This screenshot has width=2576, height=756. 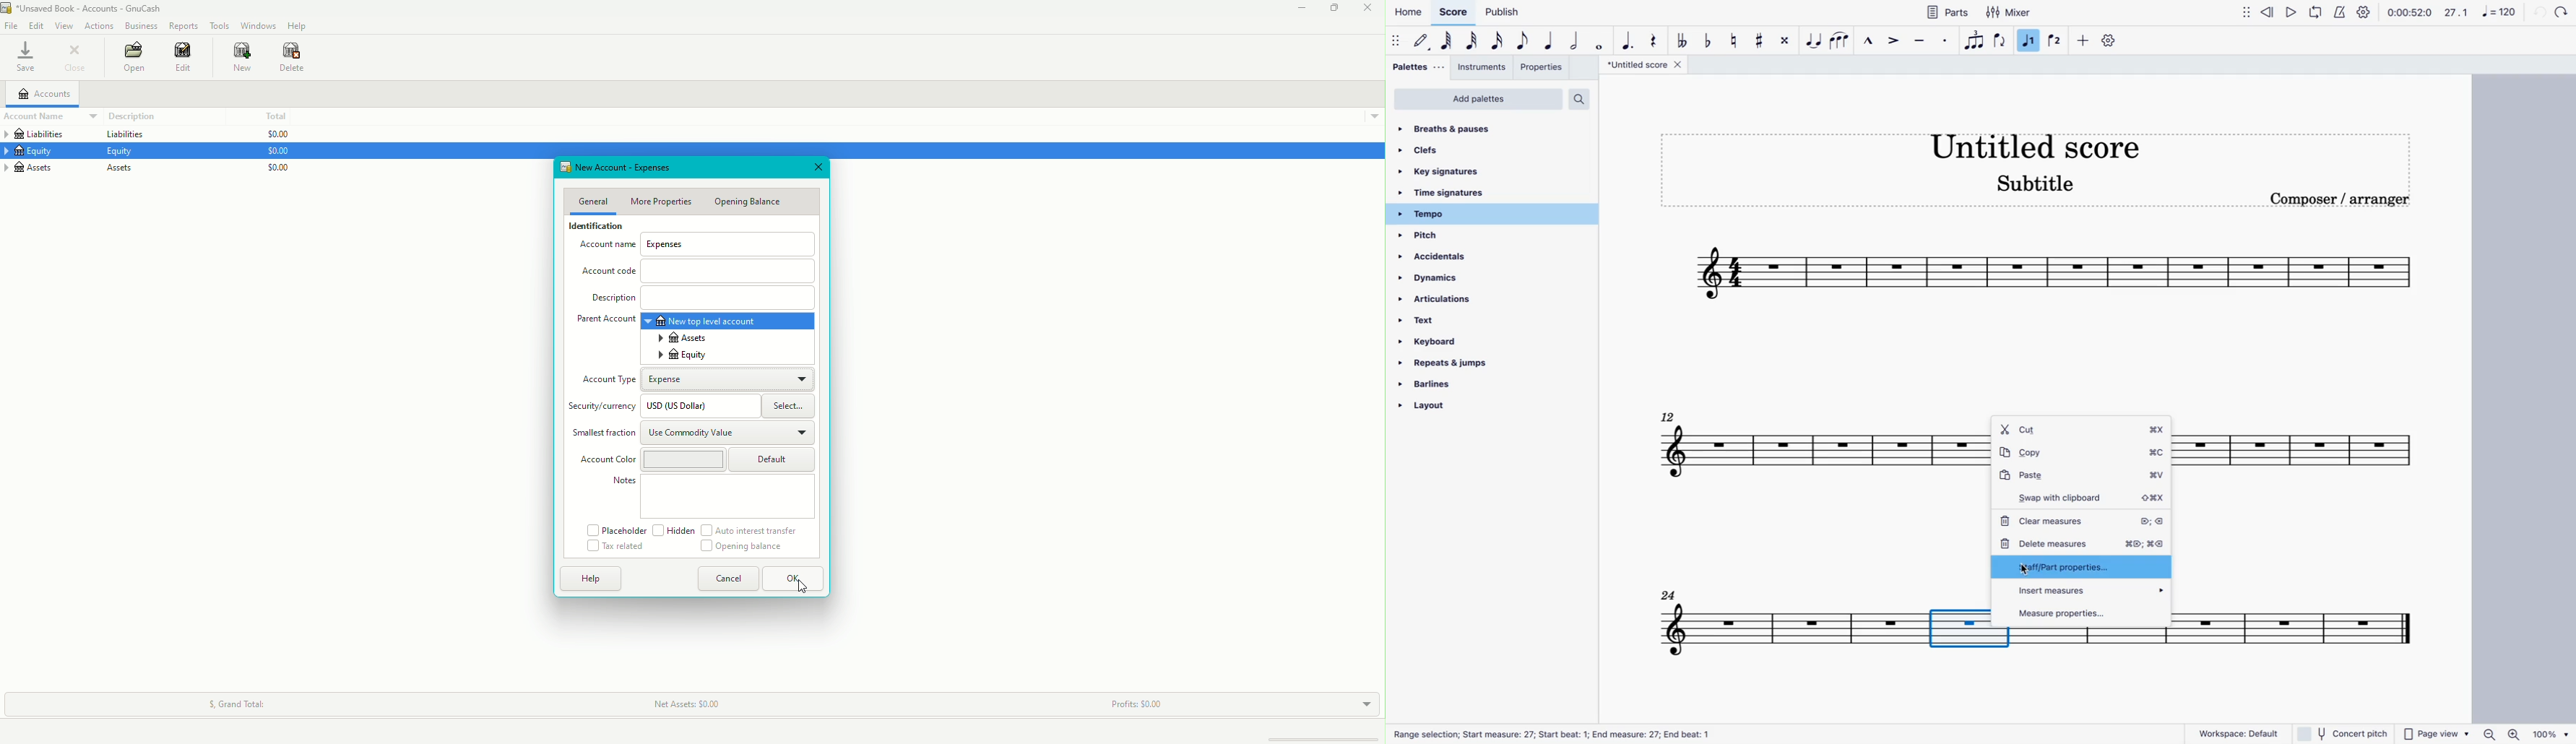 What do you see at coordinates (1575, 40) in the screenshot?
I see `double note` at bounding box center [1575, 40].